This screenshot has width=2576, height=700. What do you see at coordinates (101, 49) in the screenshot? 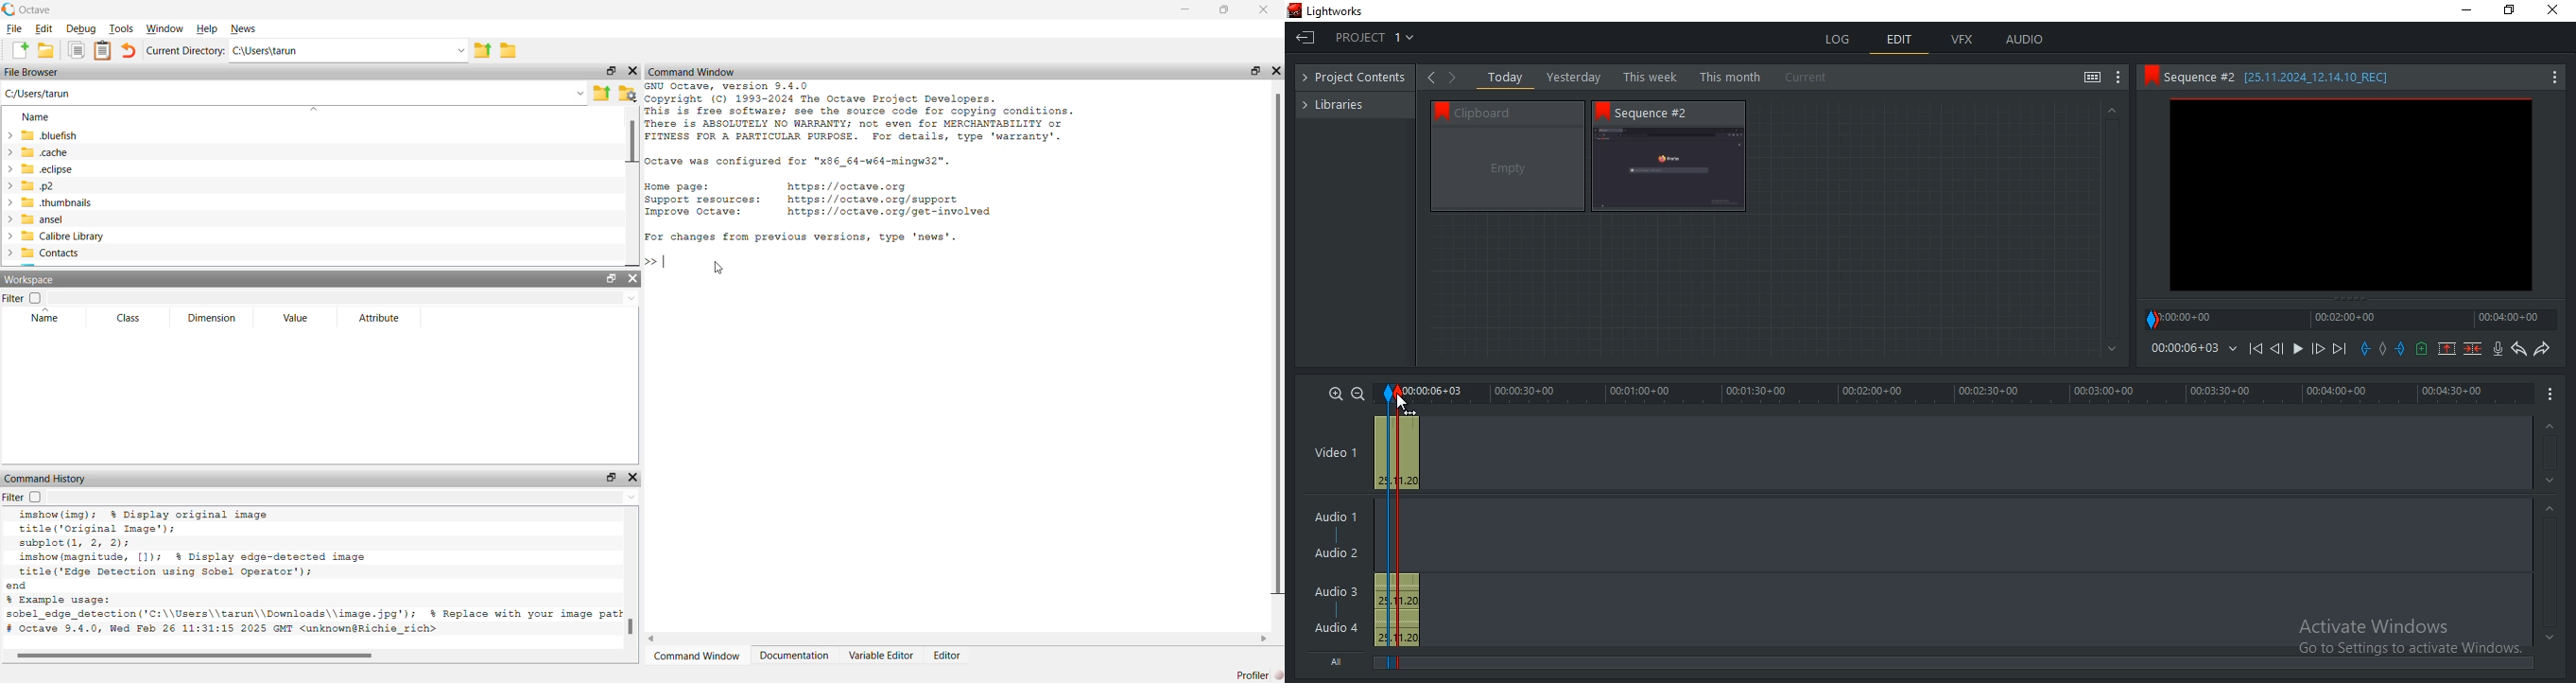
I see `document clipboard` at bounding box center [101, 49].